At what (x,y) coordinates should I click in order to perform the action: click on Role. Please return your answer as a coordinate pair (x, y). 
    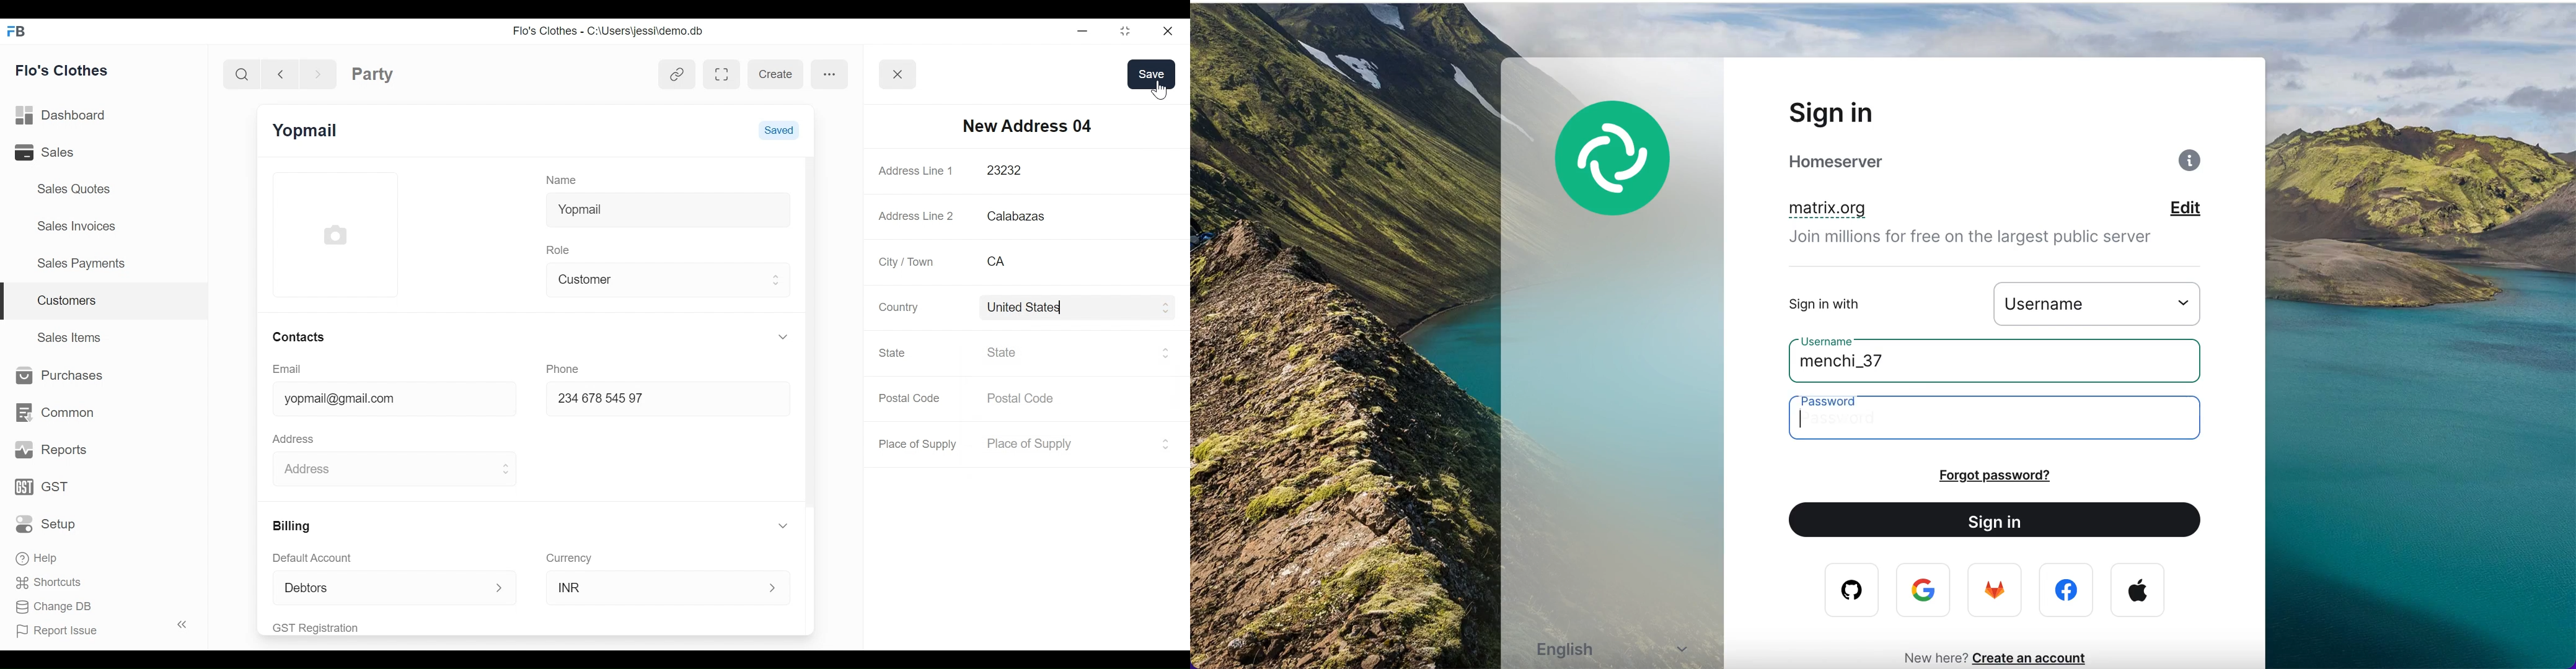
    Looking at the image, I should click on (560, 248).